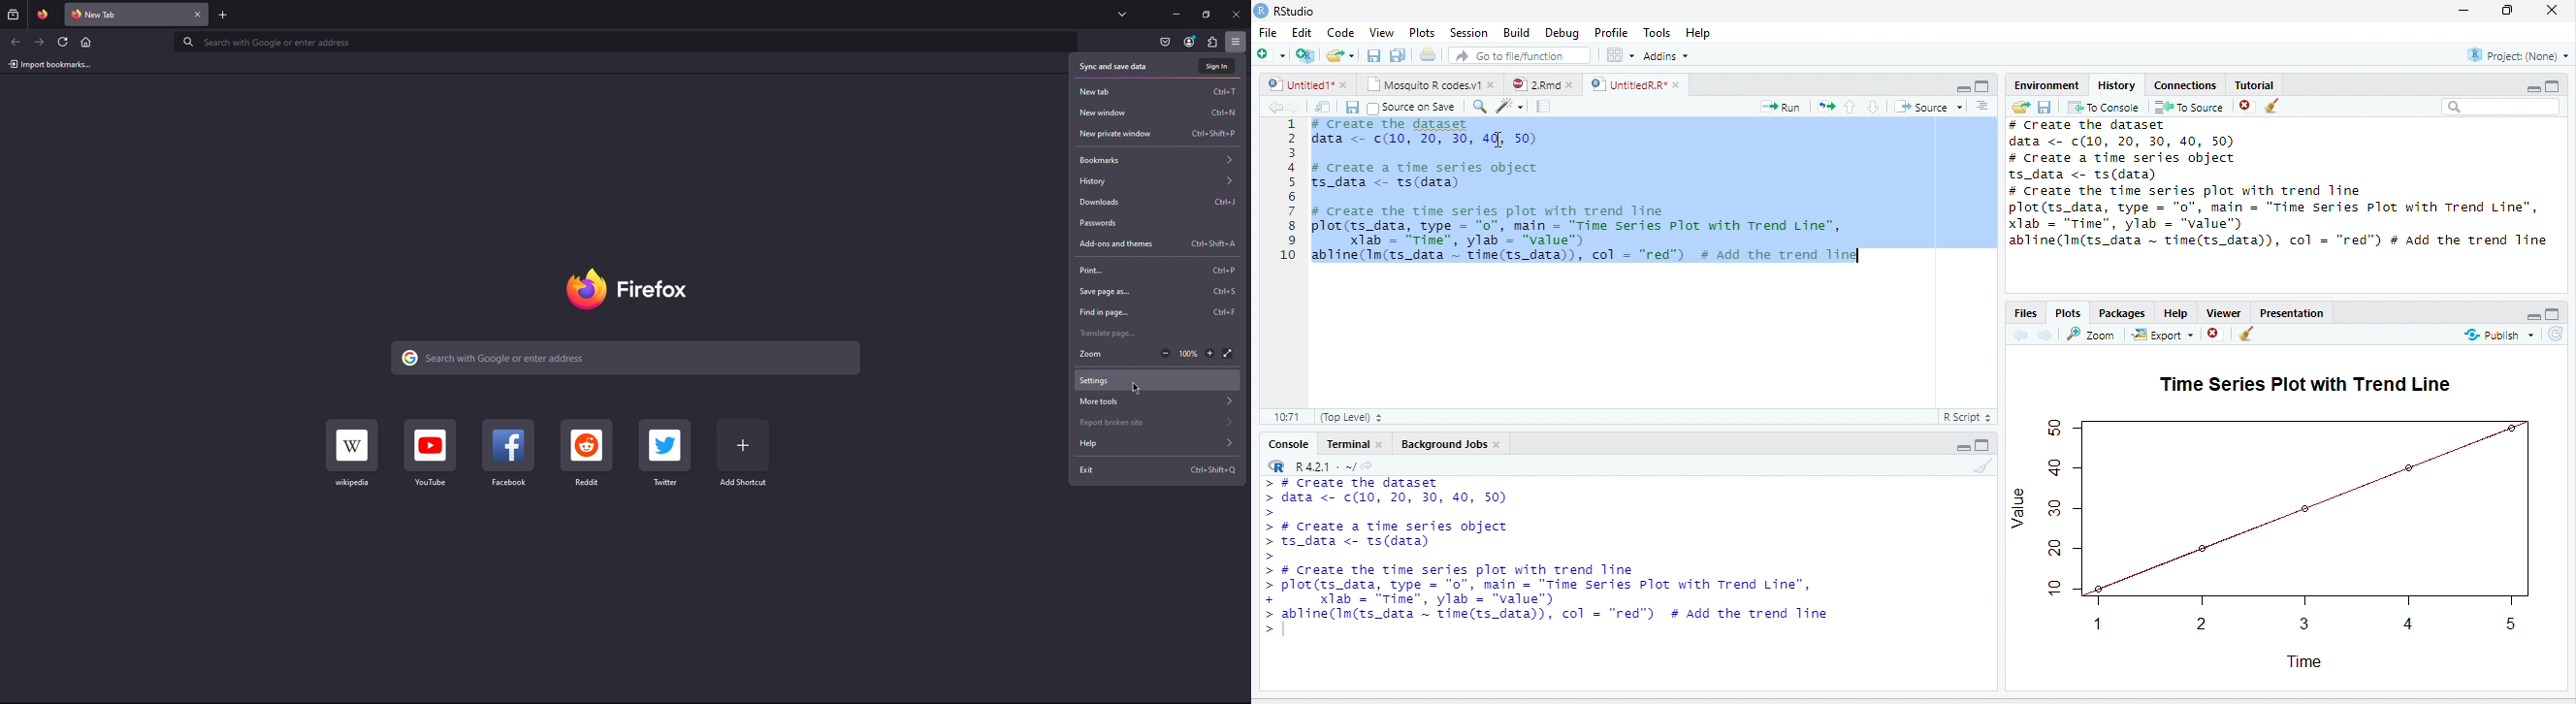 The image size is (2576, 728). What do you see at coordinates (1588, 194) in the screenshot?
I see `# Create the gataset

data <- (10, 20, 30, 4], 50)

# create a time series object

ts_data <- ts(data)

# create the time series plot with trend line

plot(ts_data, type = “0”, main = "Time series Plot with Trend Line",
X1ab - “rime”, ylab'= “value")

abline(Im(ts_data ~ time(ts_data)), col = "red”) # Add the trend line` at bounding box center [1588, 194].